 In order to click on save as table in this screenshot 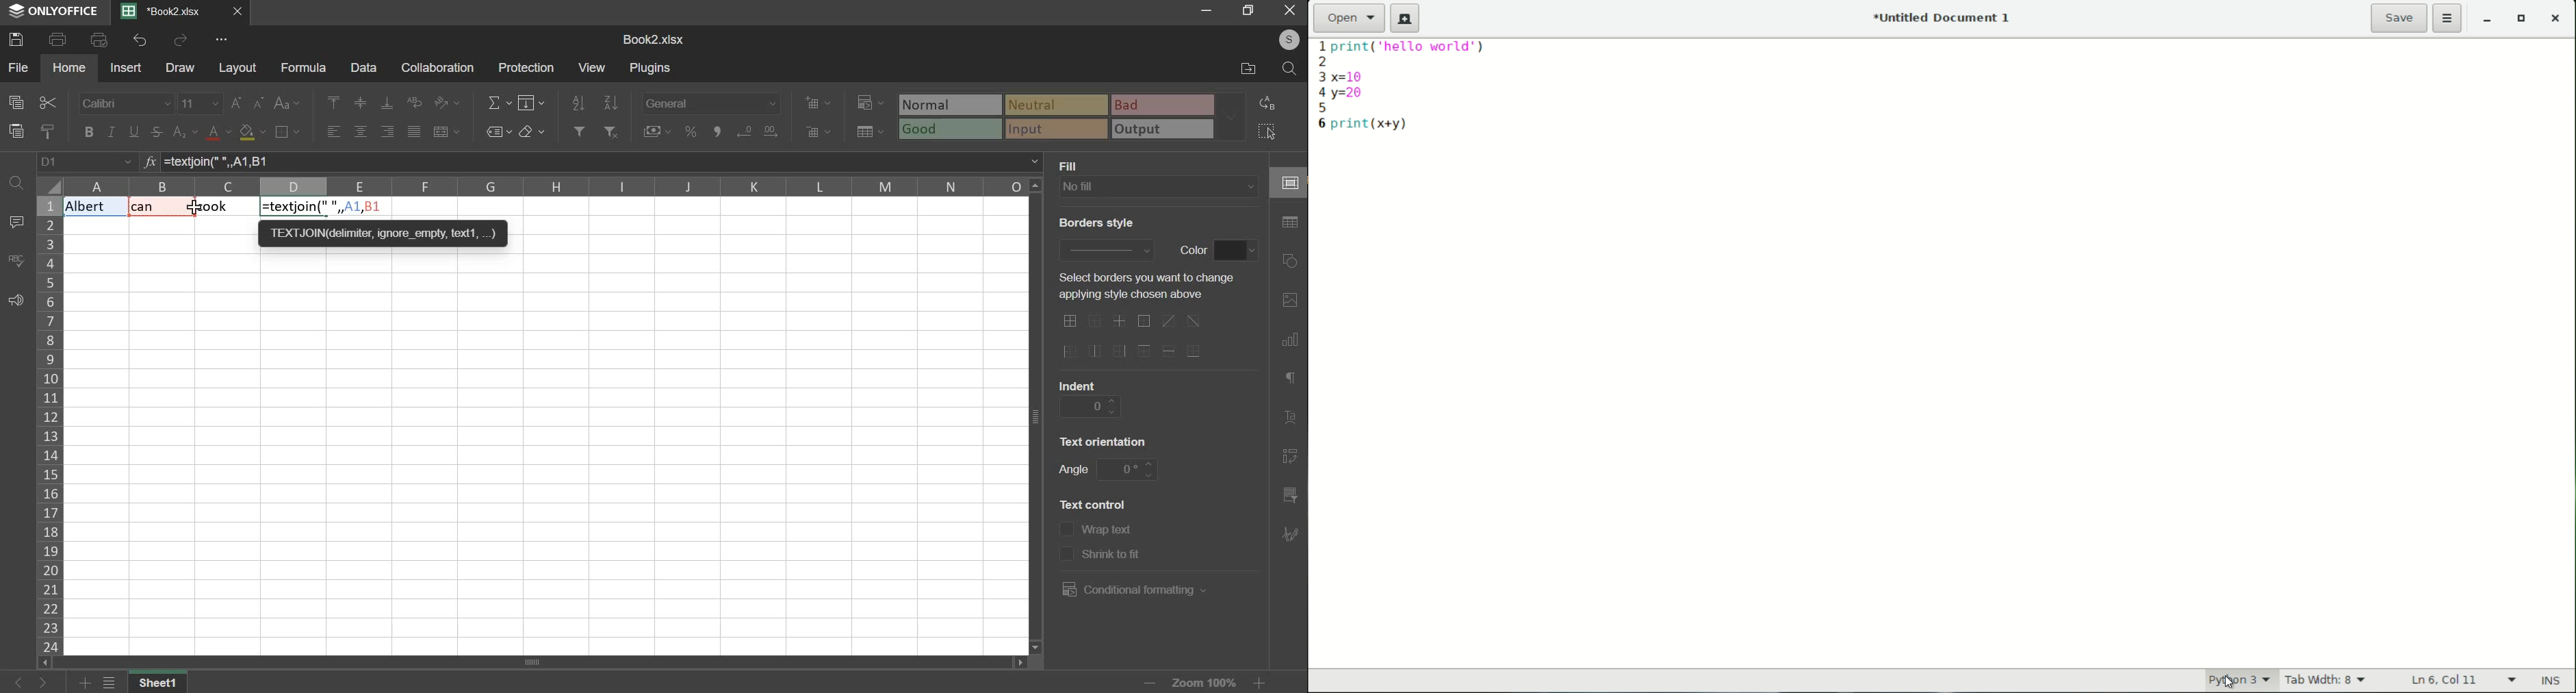, I will do `click(871, 132)`.